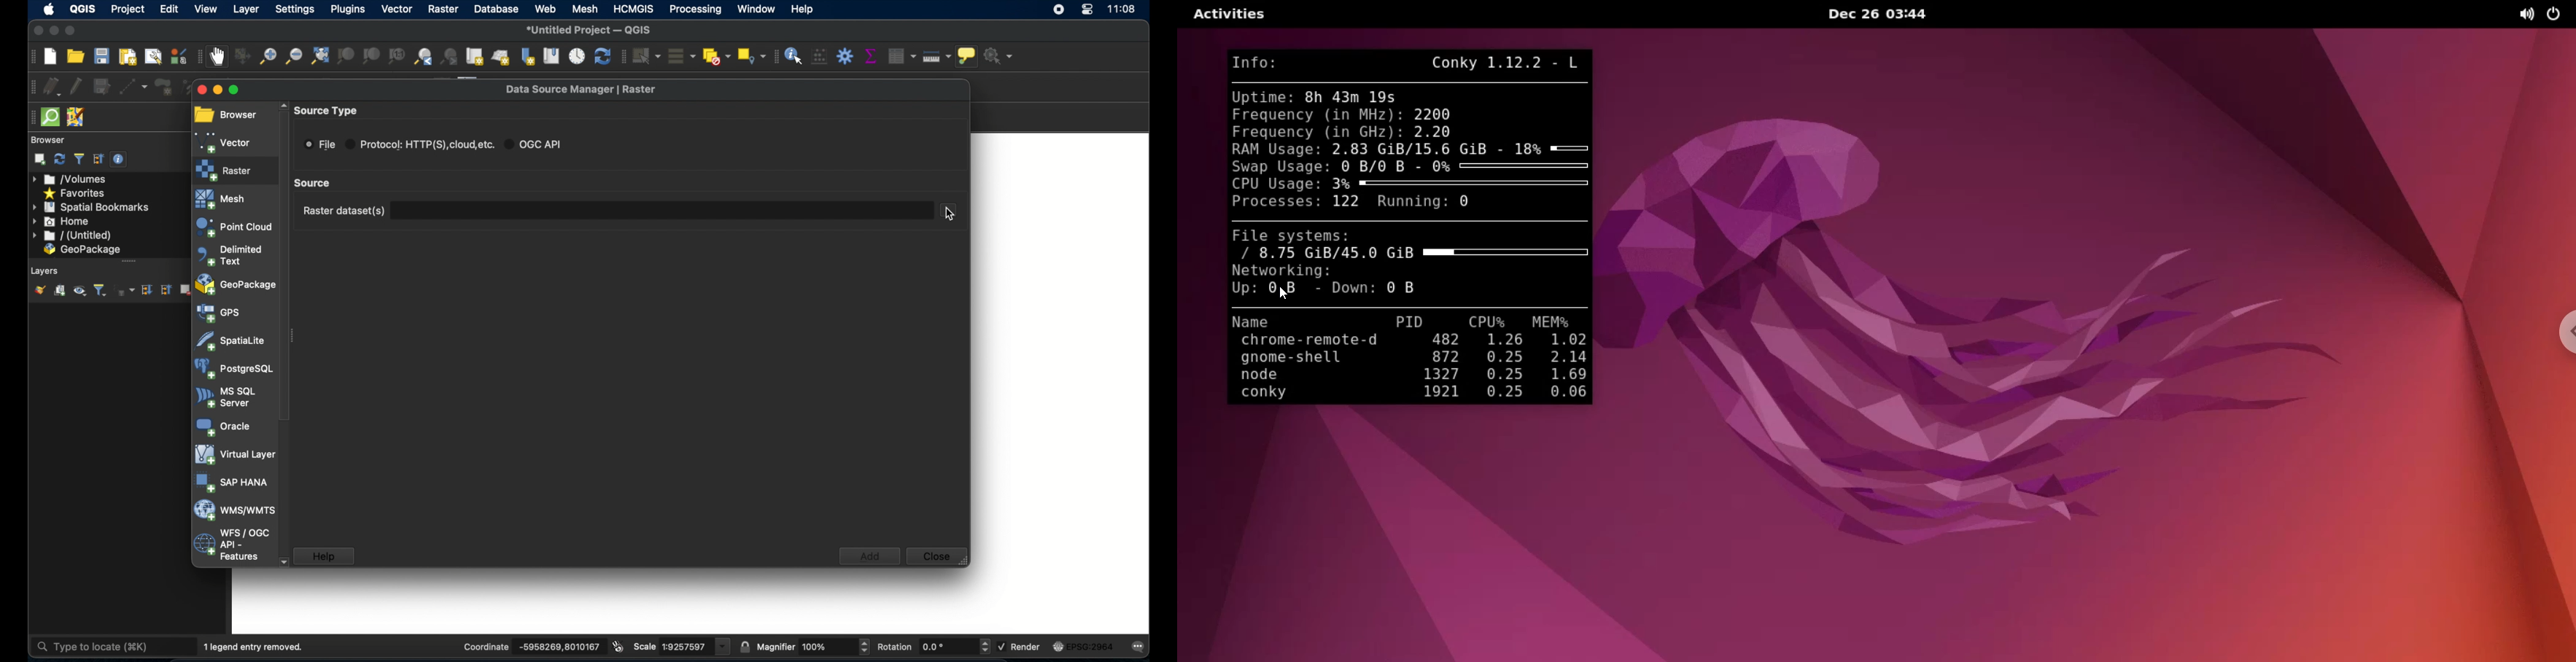 The height and width of the screenshot is (672, 2576). Describe the element at coordinates (804, 10) in the screenshot. I see `help` at that location.